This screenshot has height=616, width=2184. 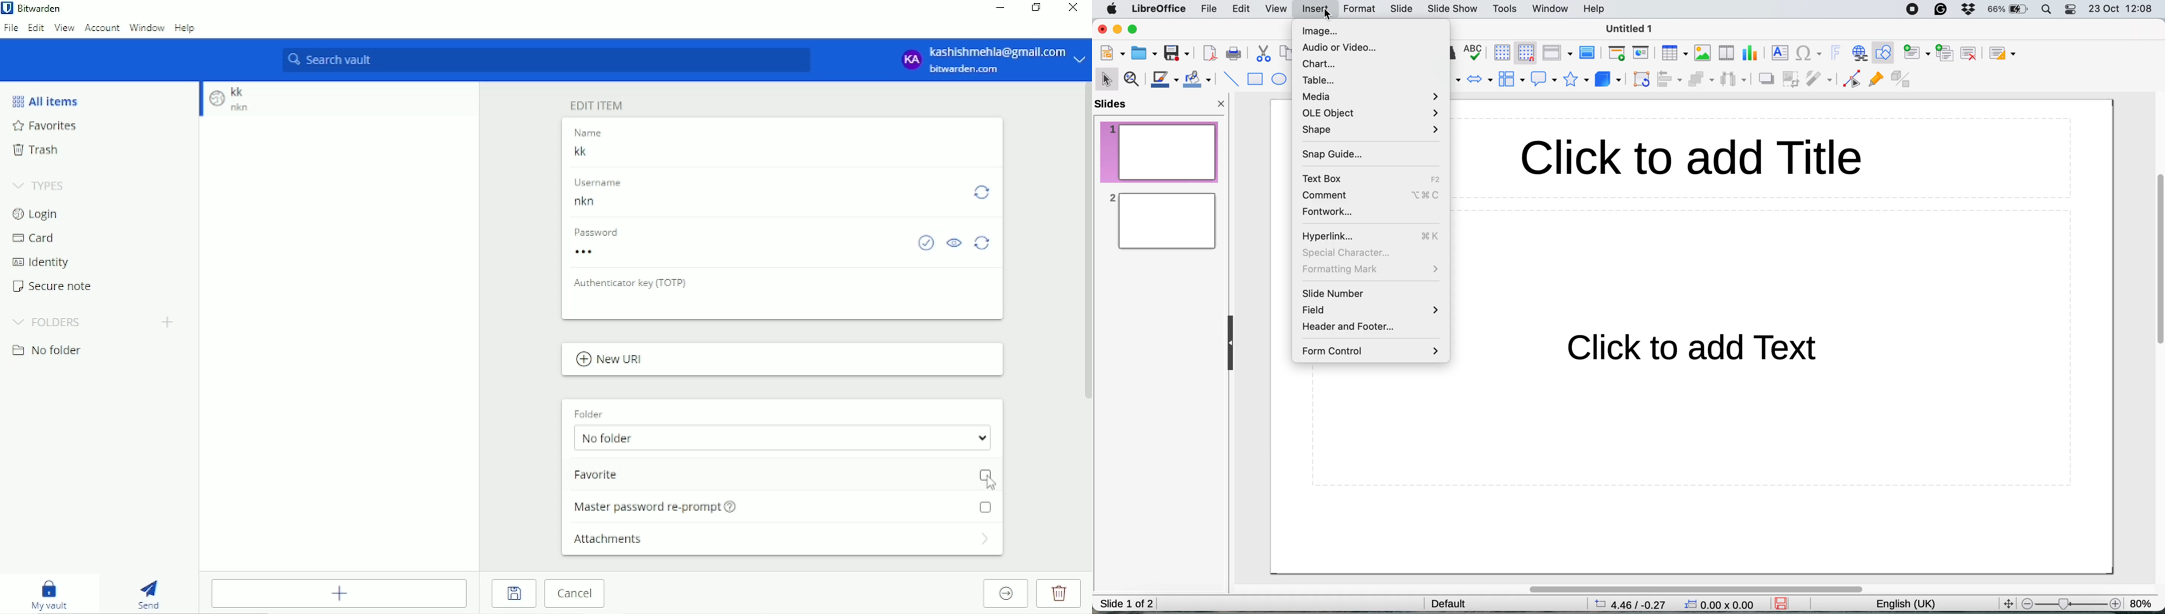 I want to click on show gluepoint functions, so click(x=1876, y=82).